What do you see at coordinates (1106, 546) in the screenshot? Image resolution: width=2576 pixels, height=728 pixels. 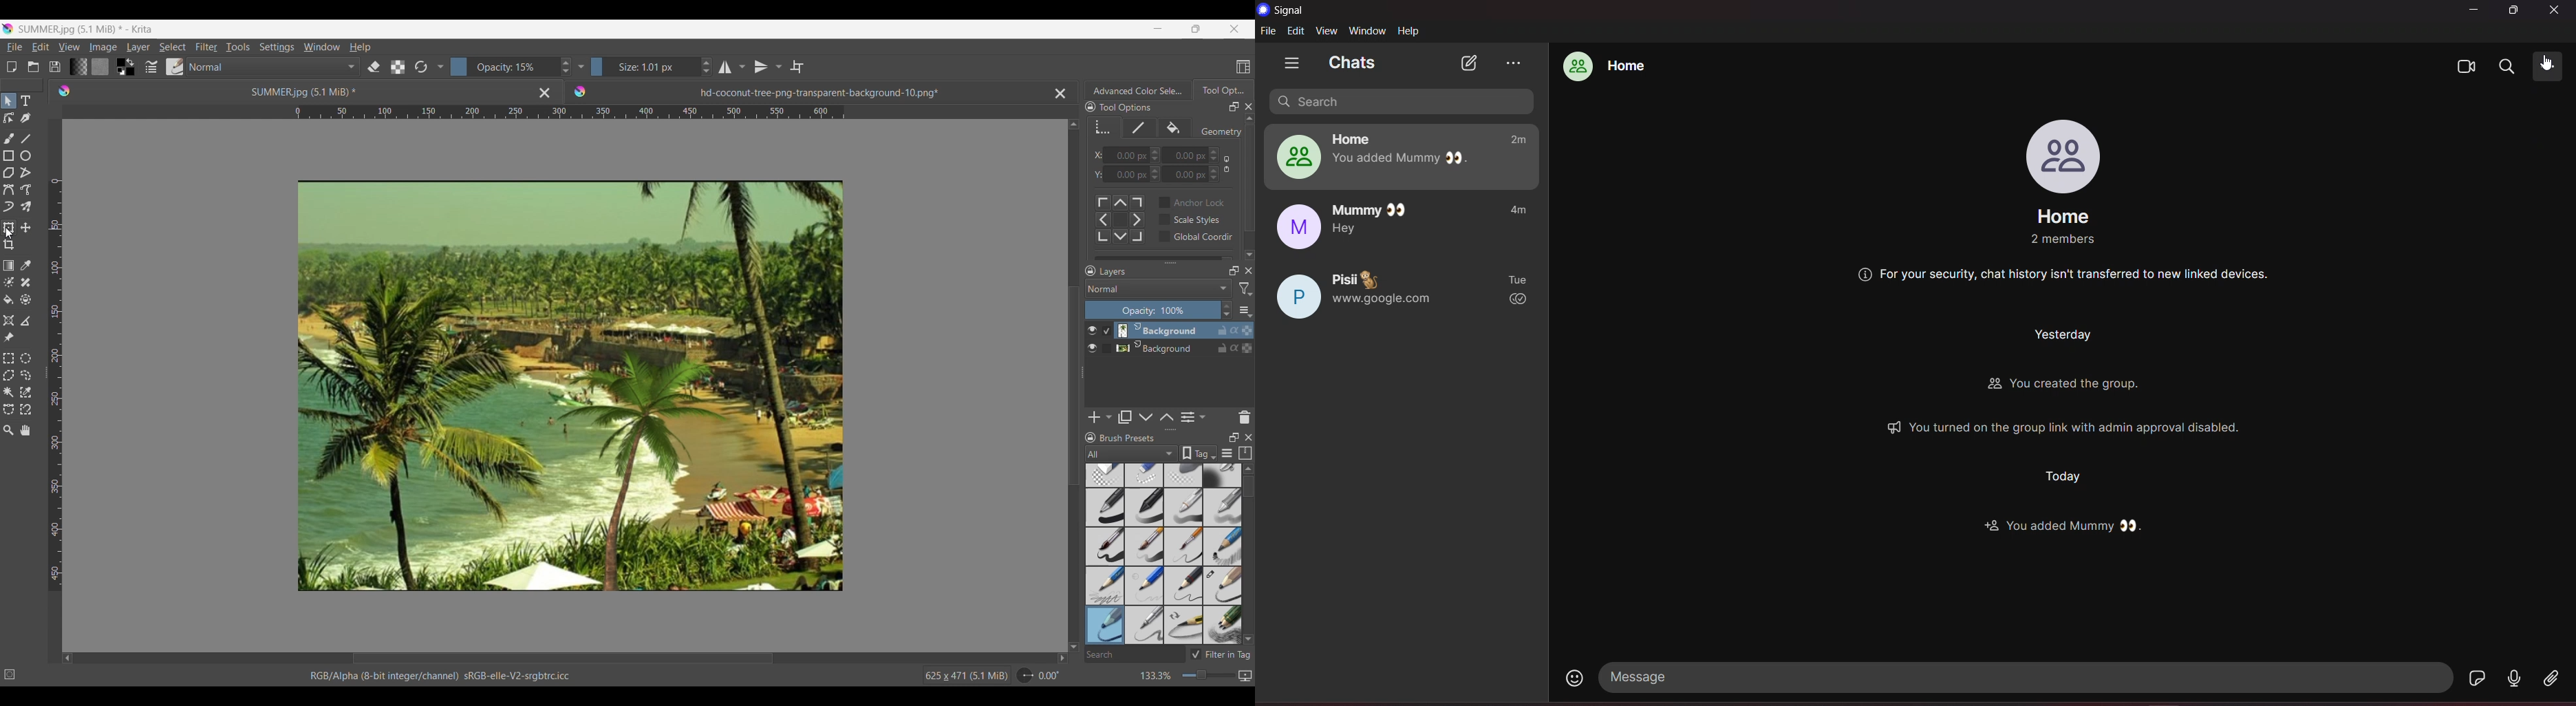 I see `basic 5-size` at bounding box center [1106, 546].